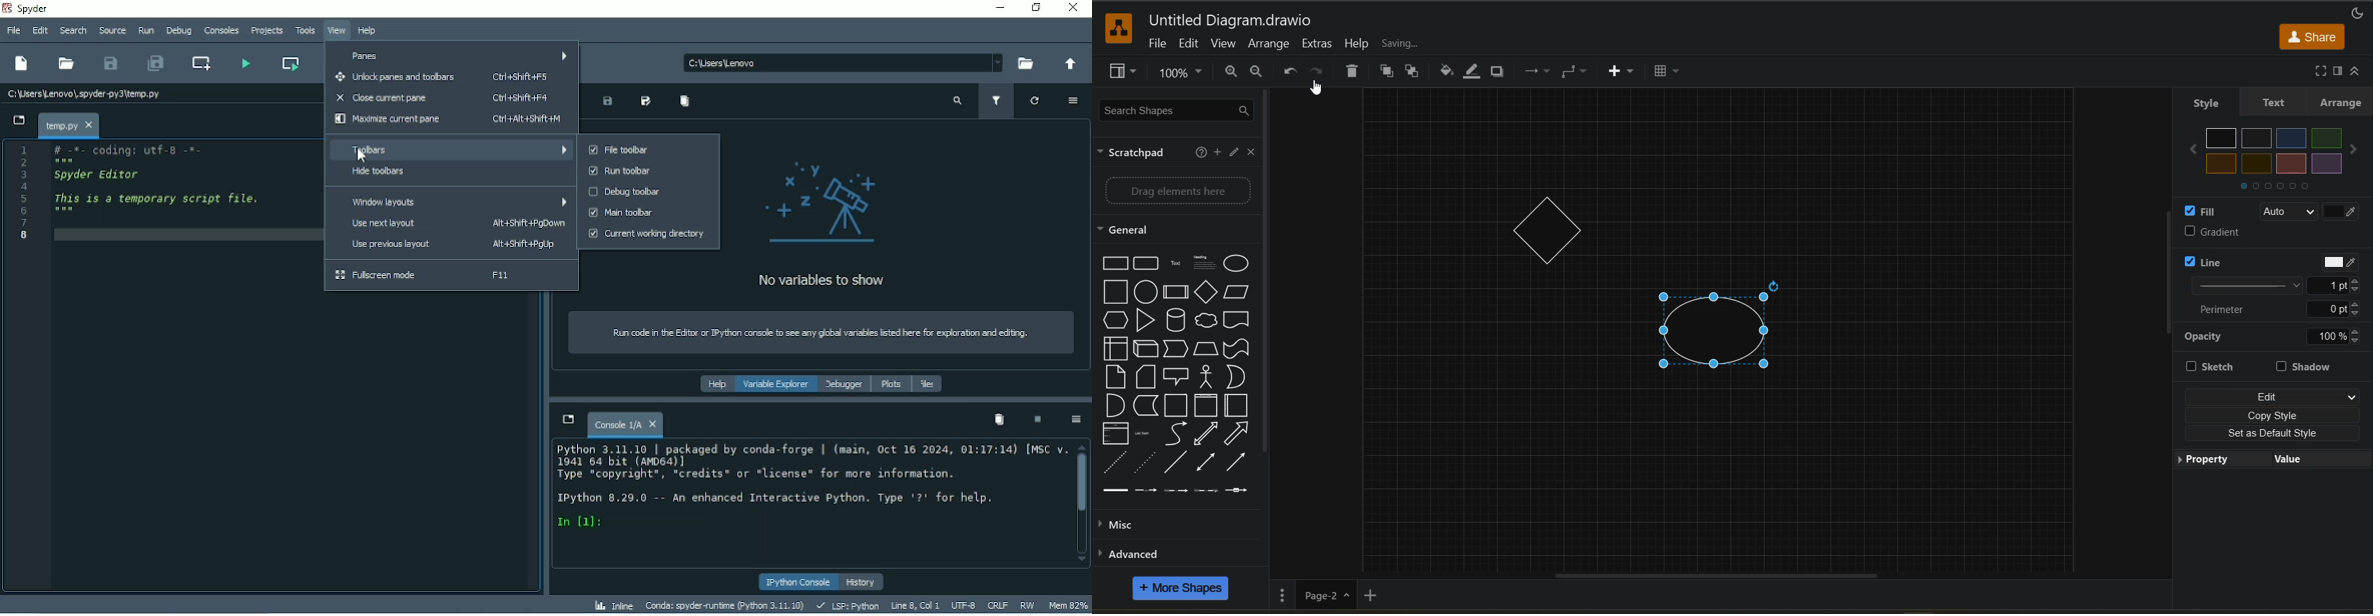 This screenshot has width=2380, height=616. Describe the element at coordinates (1119, 523) in the screenshot. I see `misc` at that location.